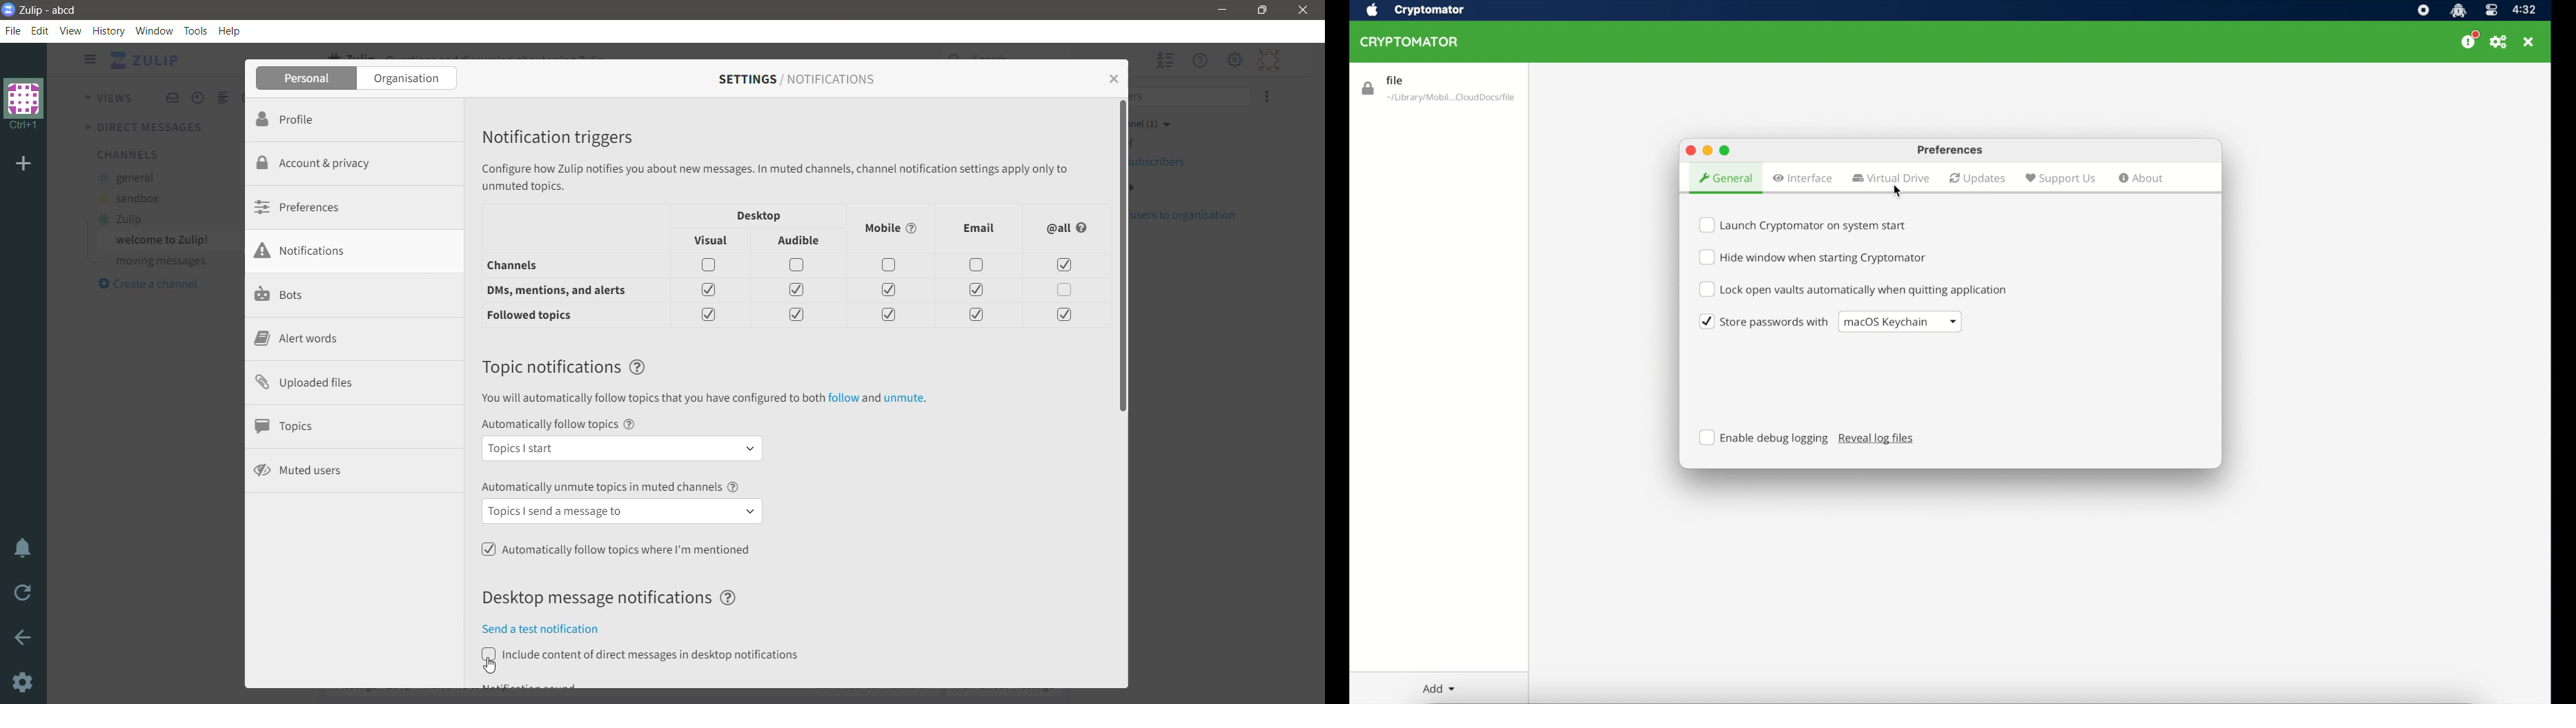 The width and height of the screenshot is (2576, 728). What do you see at coordinates (531, 267) in the screenshot?
I see `channels` at bounding box center [531, 267].